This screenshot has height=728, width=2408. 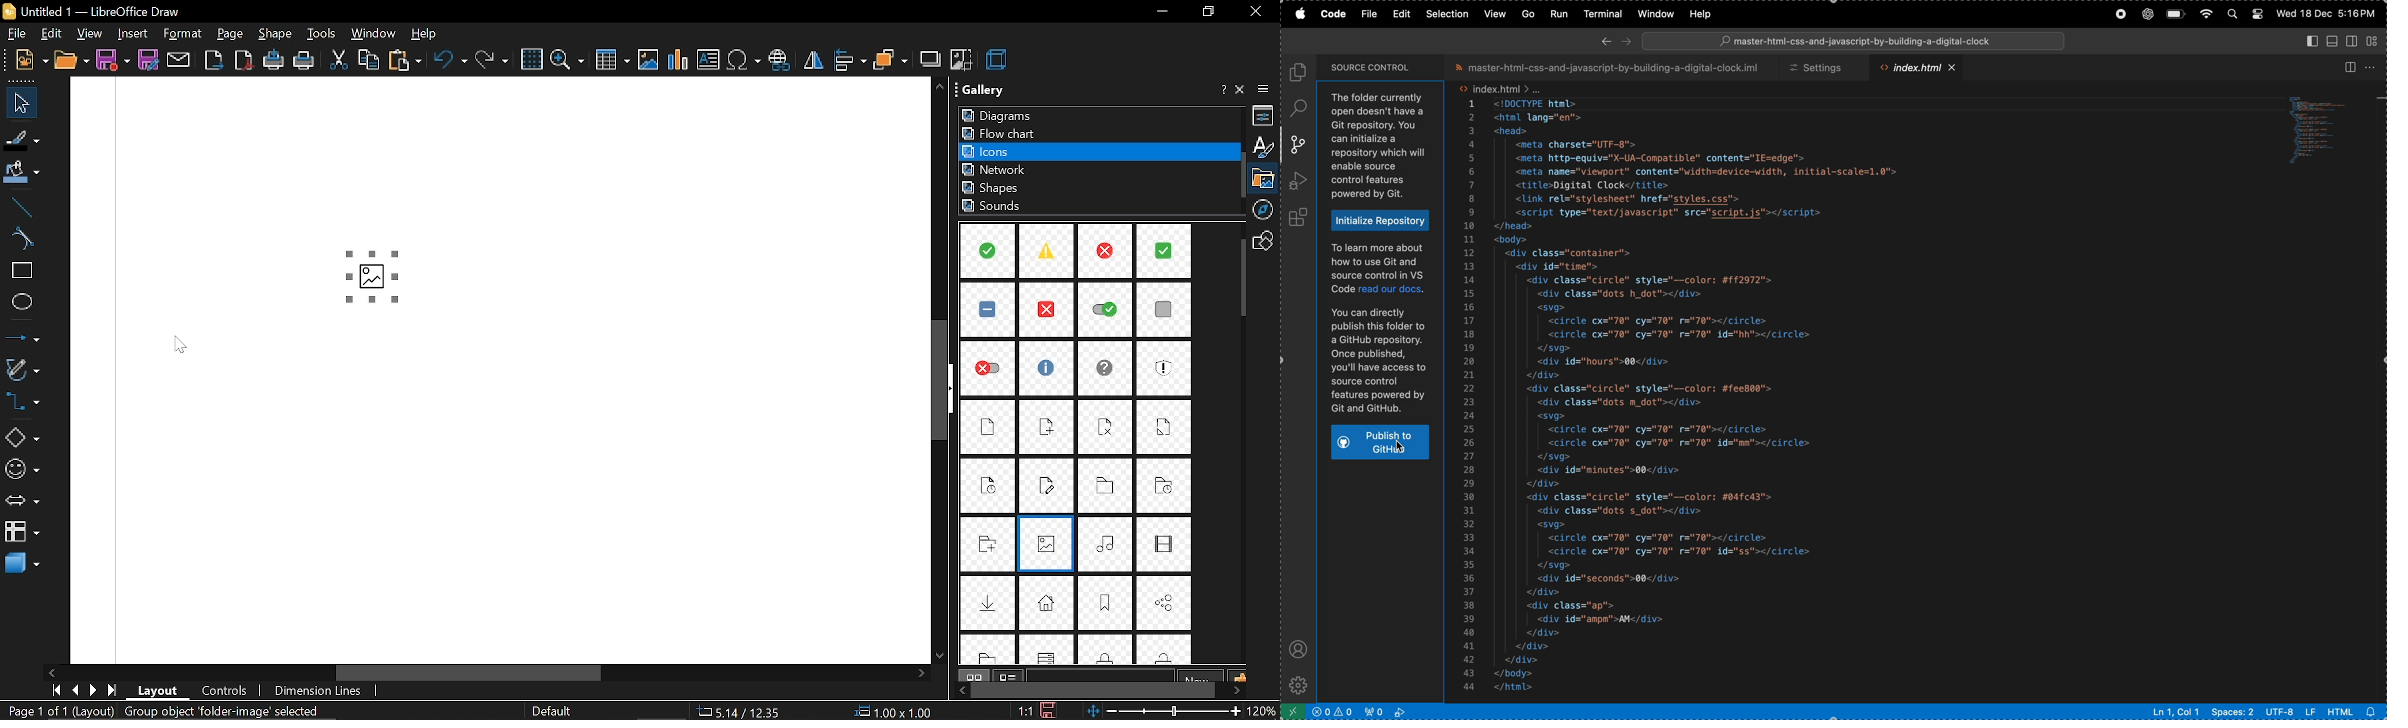 What do you see at coordinates (962, 62) in the screenshot?
I see `crop` at bounding box center [962, 62].